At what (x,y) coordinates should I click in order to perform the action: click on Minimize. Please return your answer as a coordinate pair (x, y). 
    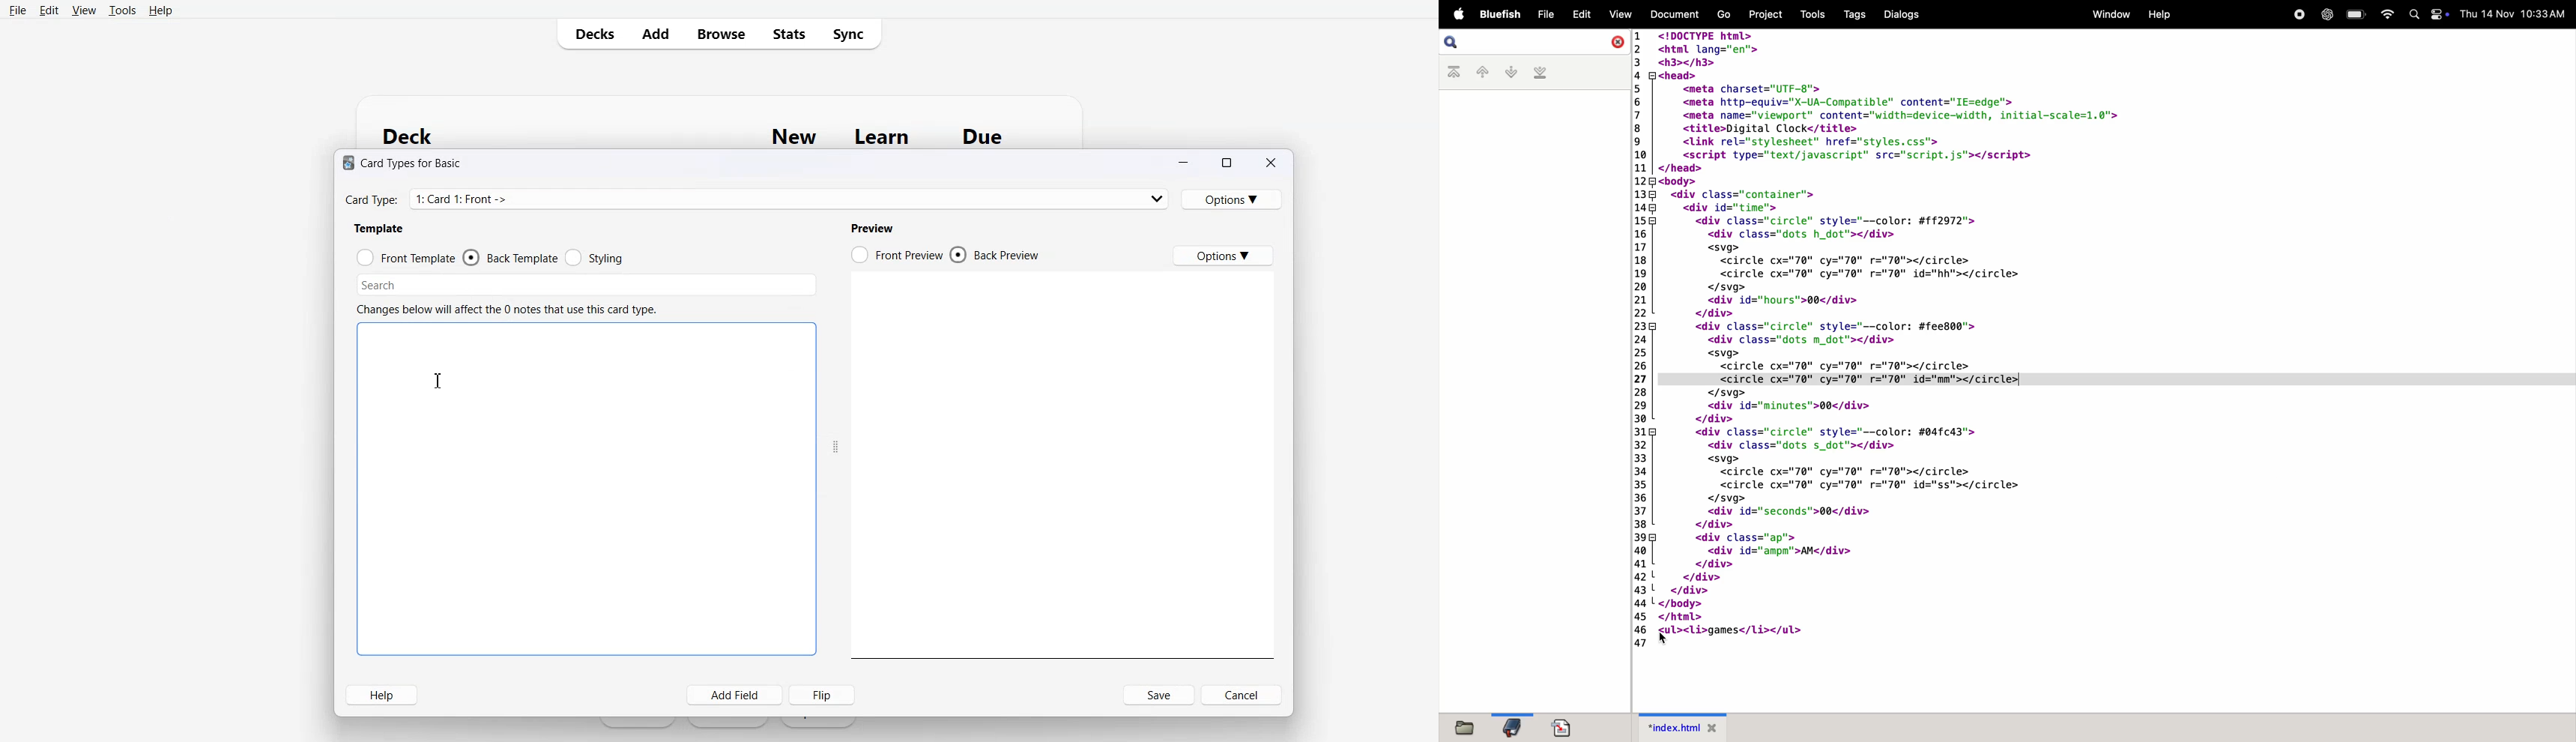
    Looking at the image, I should click on (1185, 163).